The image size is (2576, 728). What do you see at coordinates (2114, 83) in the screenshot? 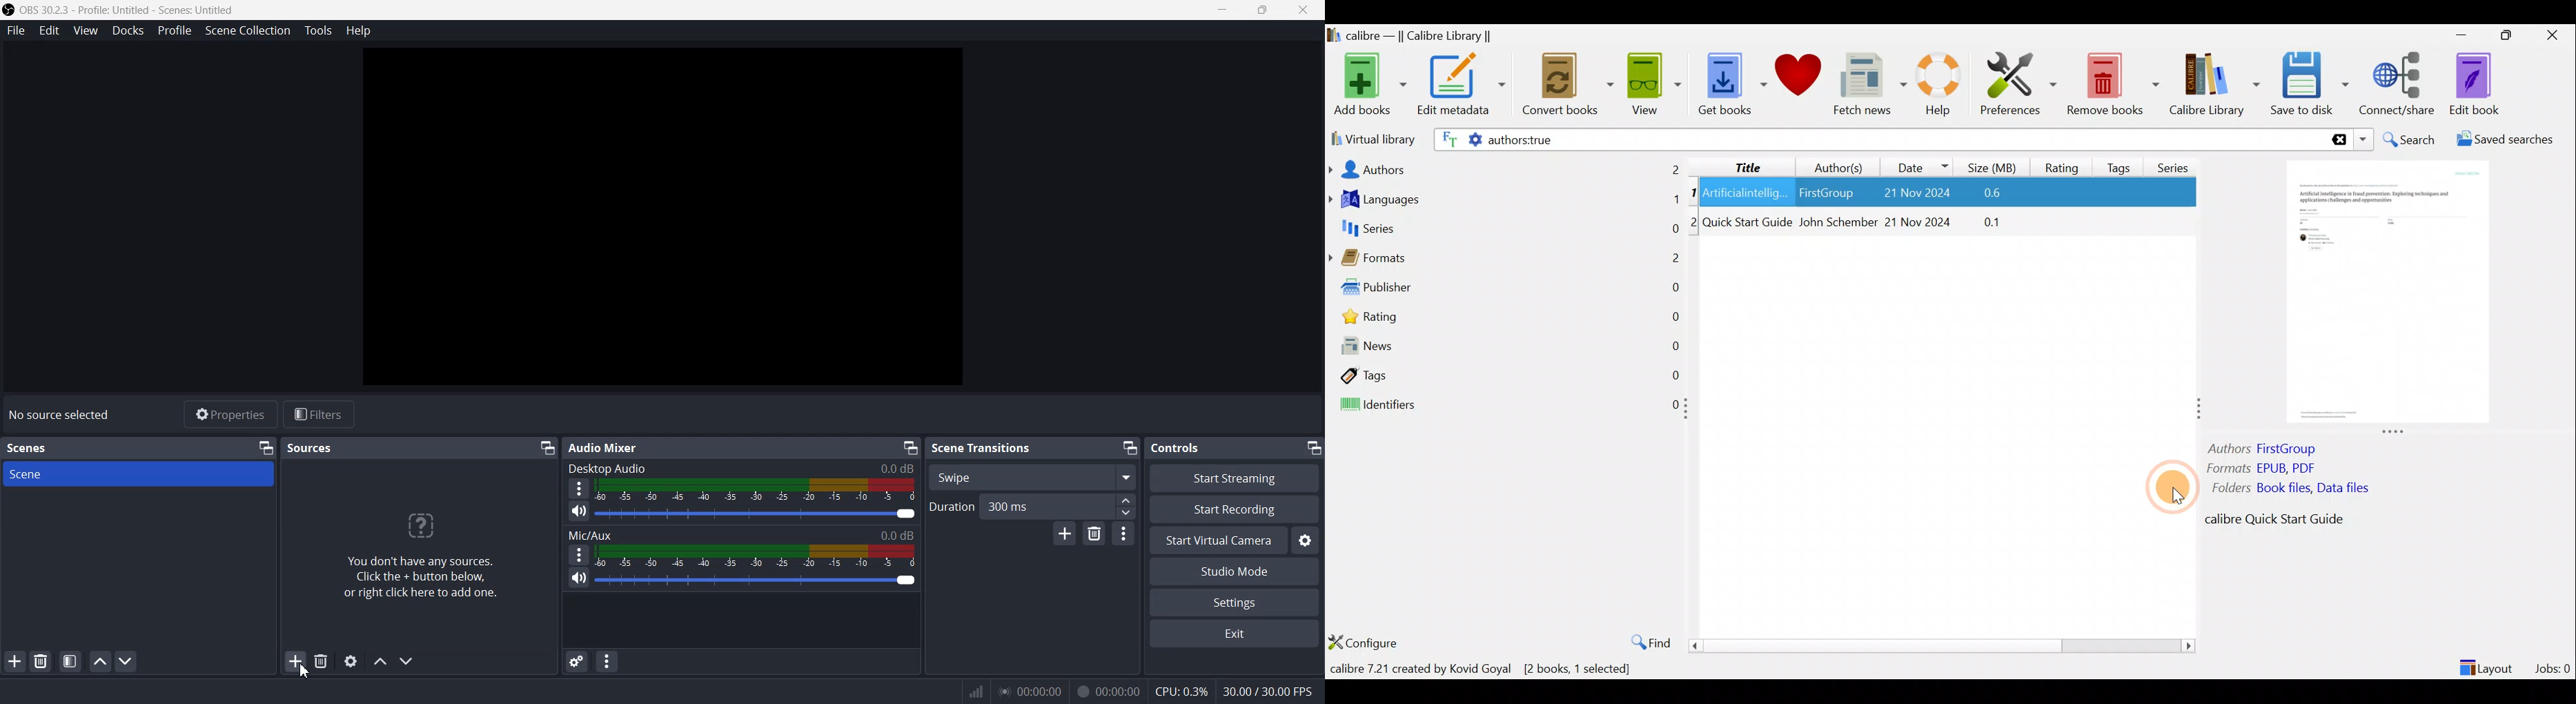
I see `Remove books` at bounding box center [2114, 83].